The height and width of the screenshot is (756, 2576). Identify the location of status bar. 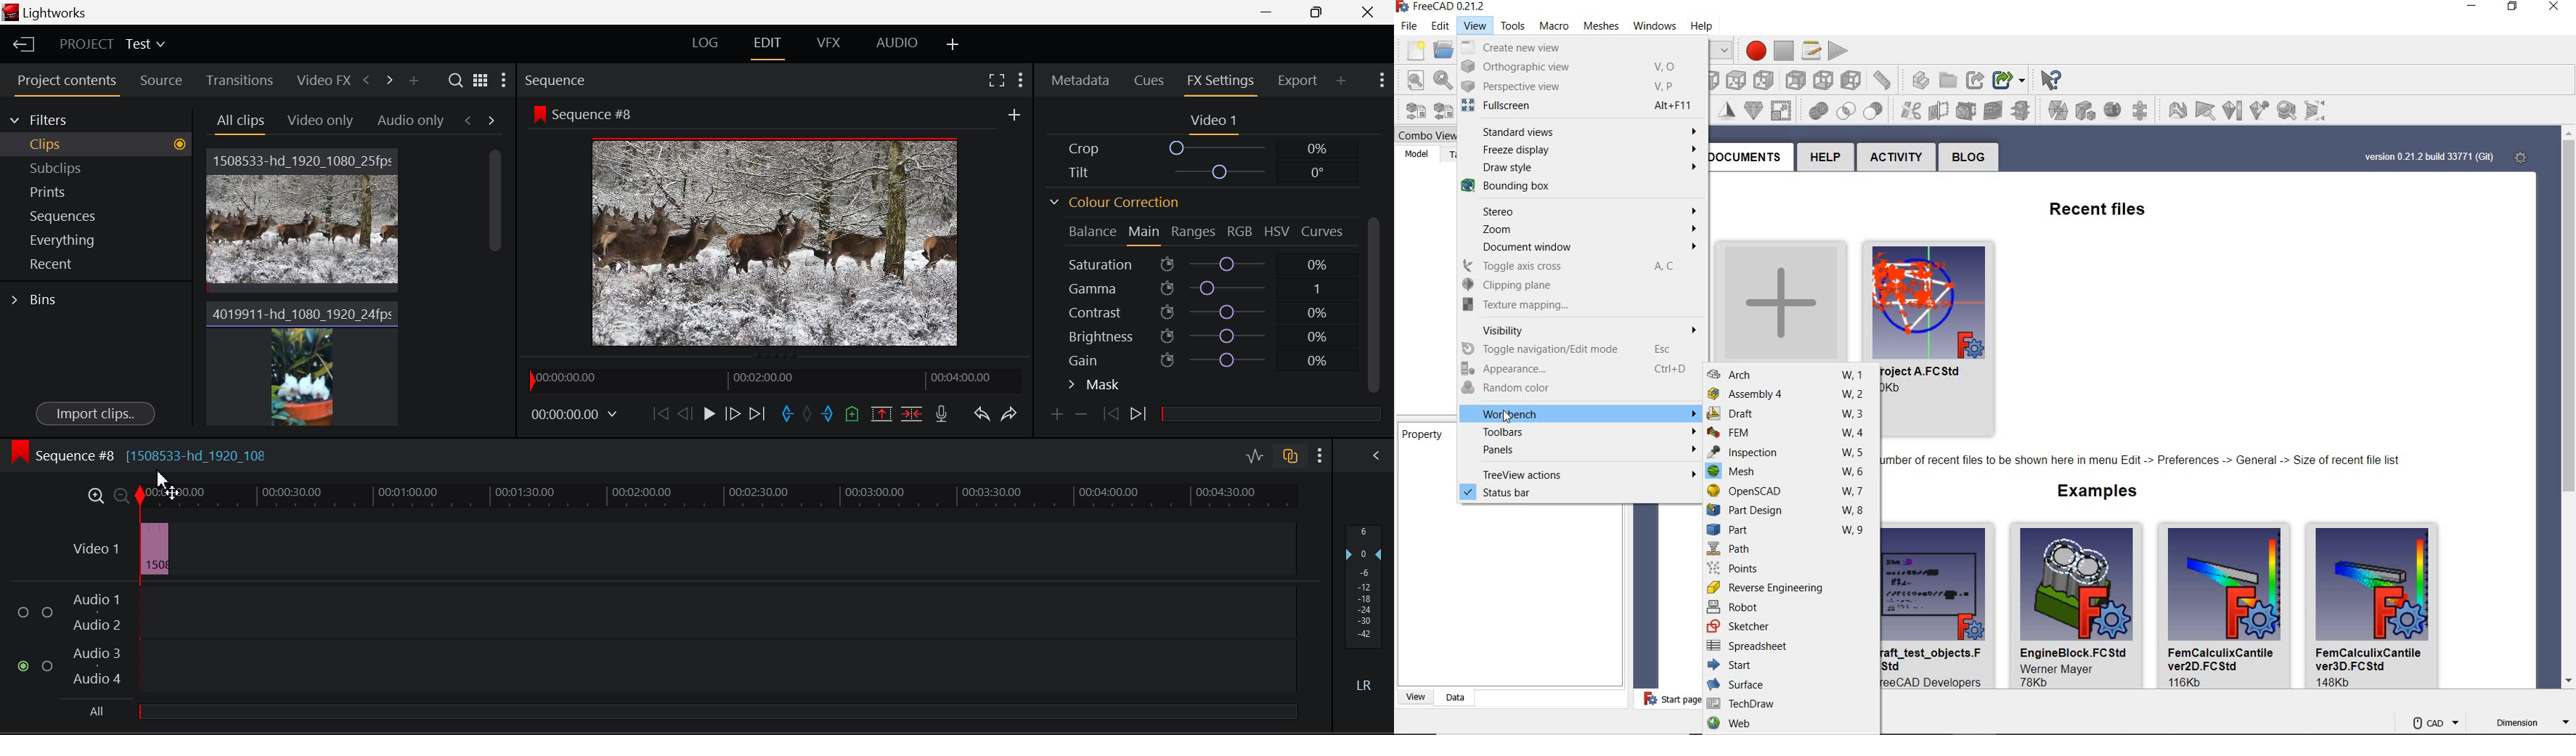
(1578, 494).